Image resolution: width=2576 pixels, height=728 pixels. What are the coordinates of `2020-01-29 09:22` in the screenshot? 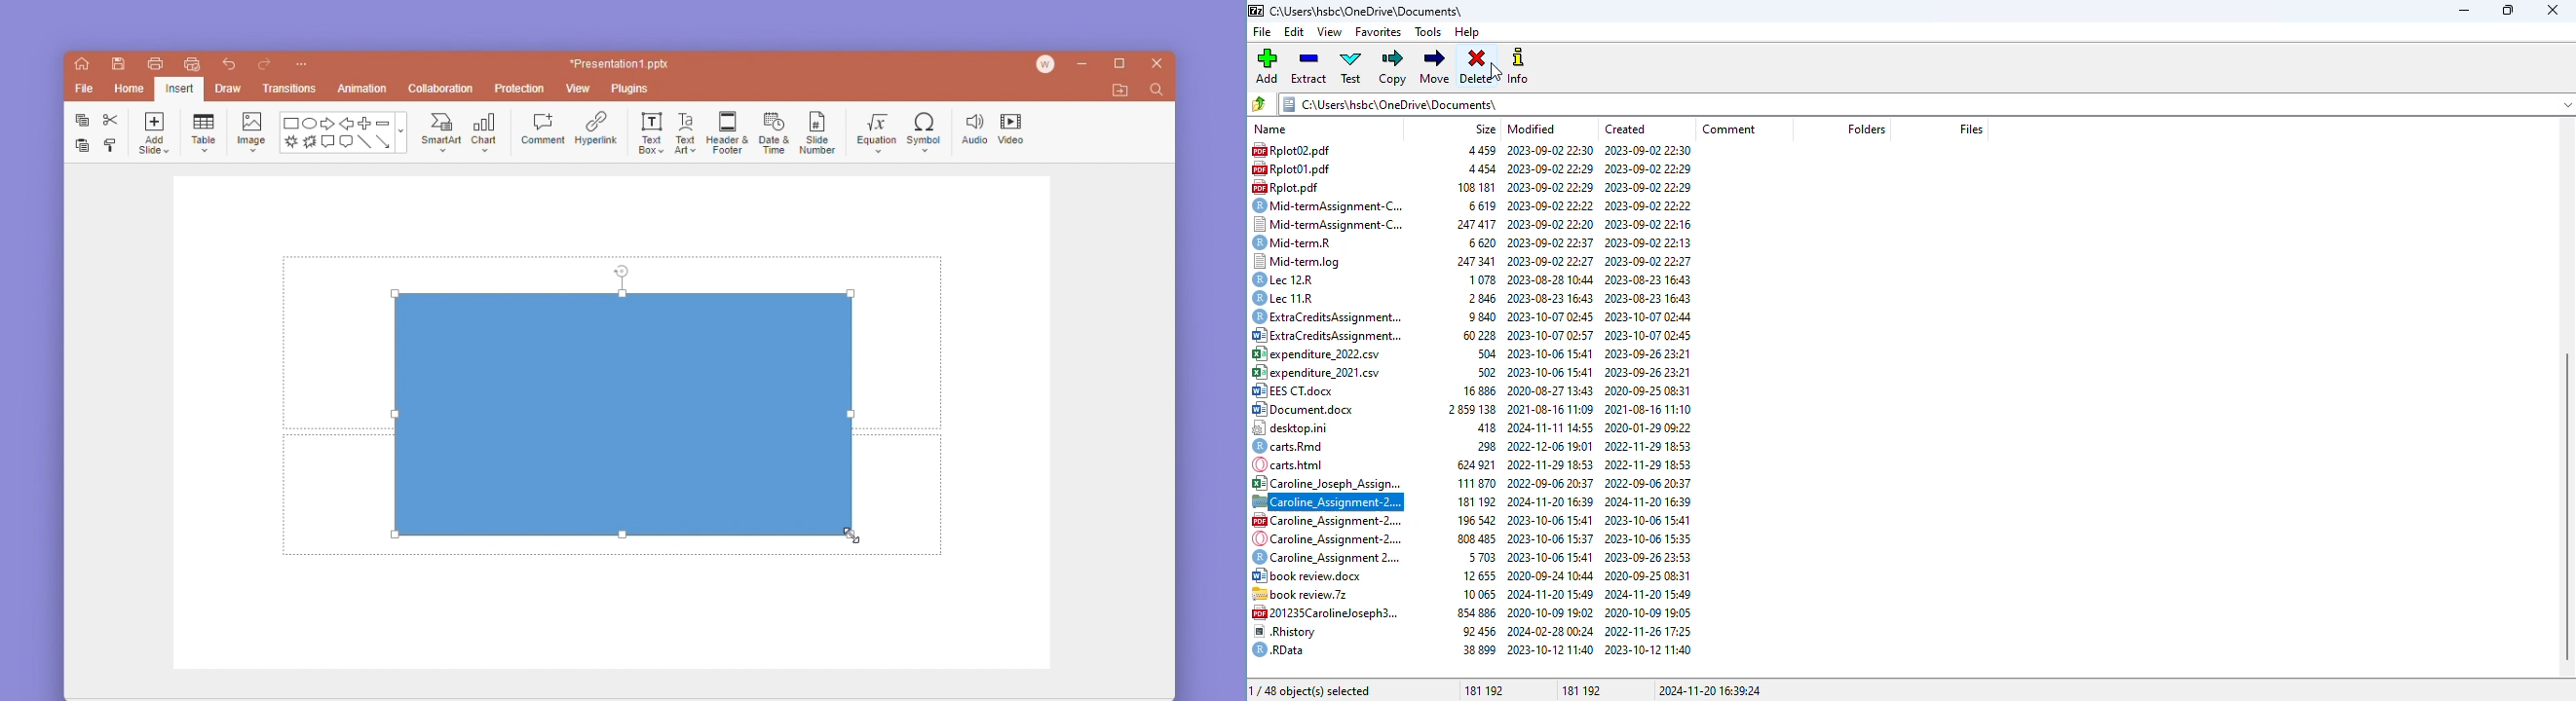 It's located at (1648, 428).